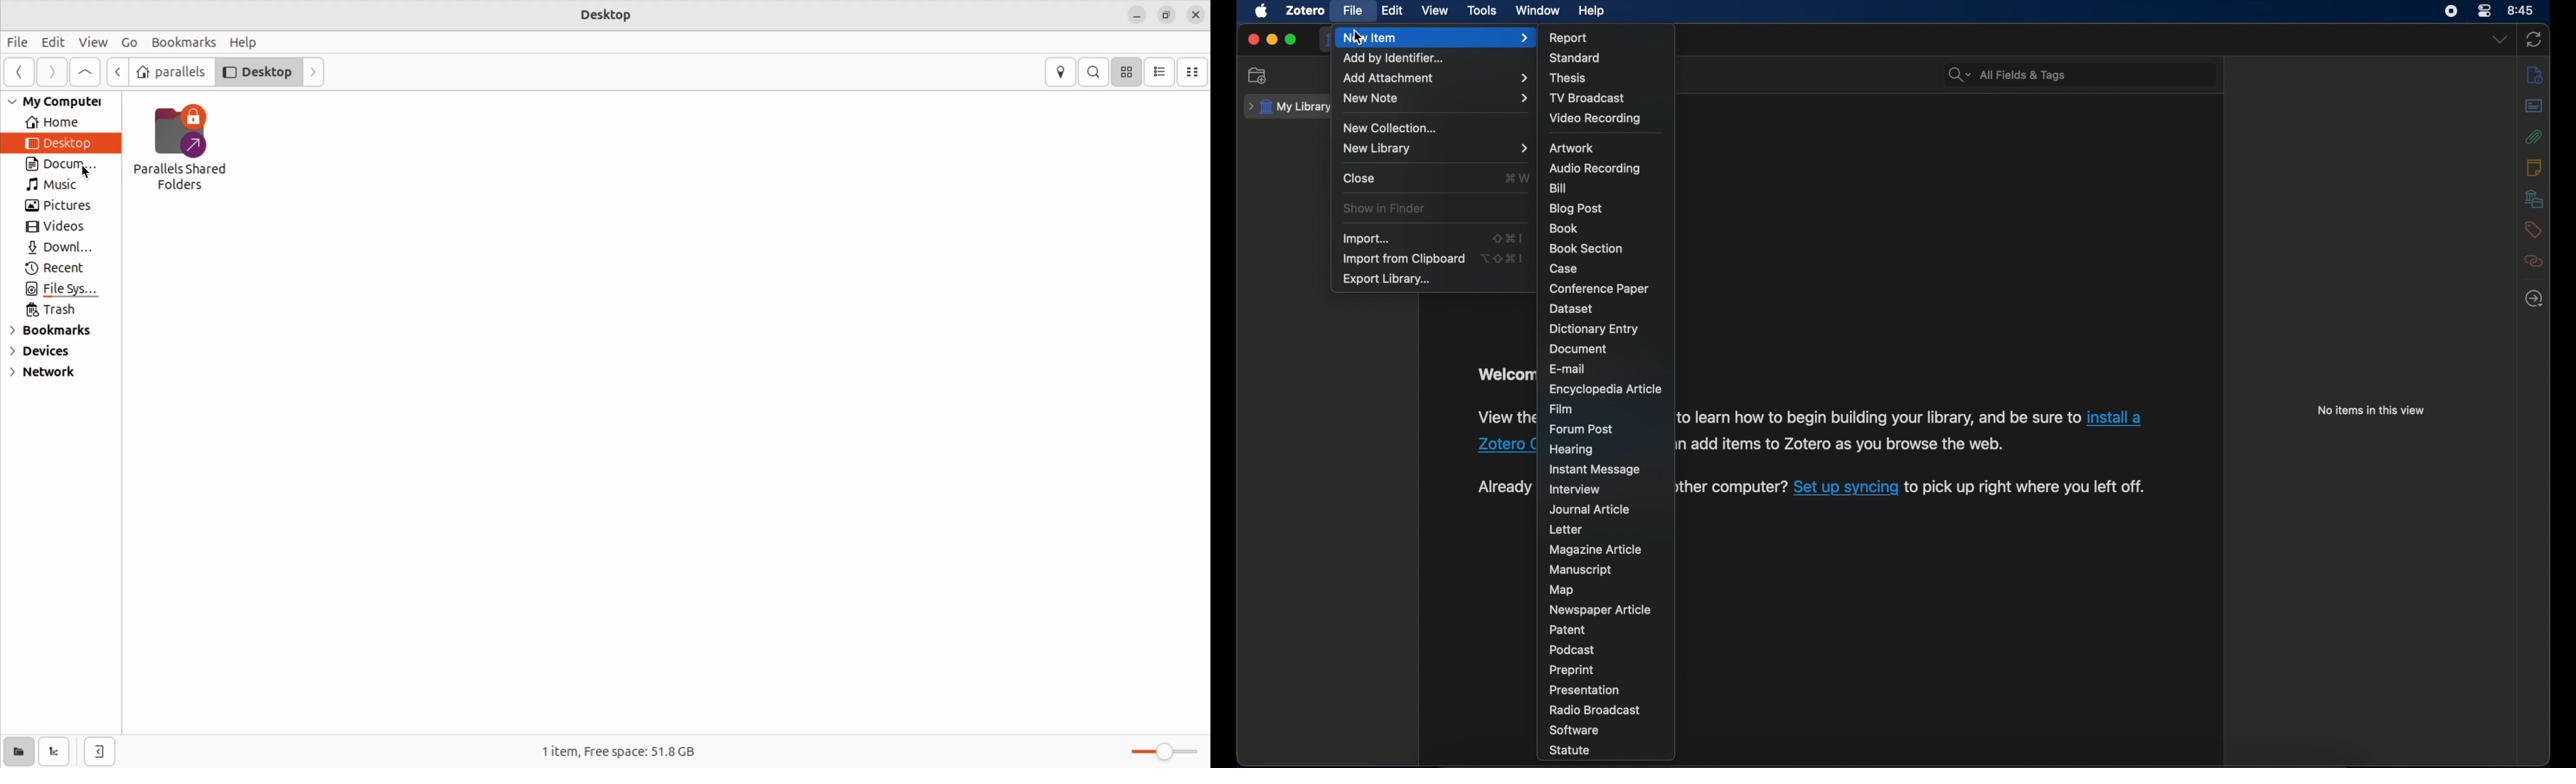 Image resolution: width=2576 pixels, height=784 pixels. What do you see at coordinates (1558, 187) in the screenshot?
I see `bill` at bounding box center [1558, 187].